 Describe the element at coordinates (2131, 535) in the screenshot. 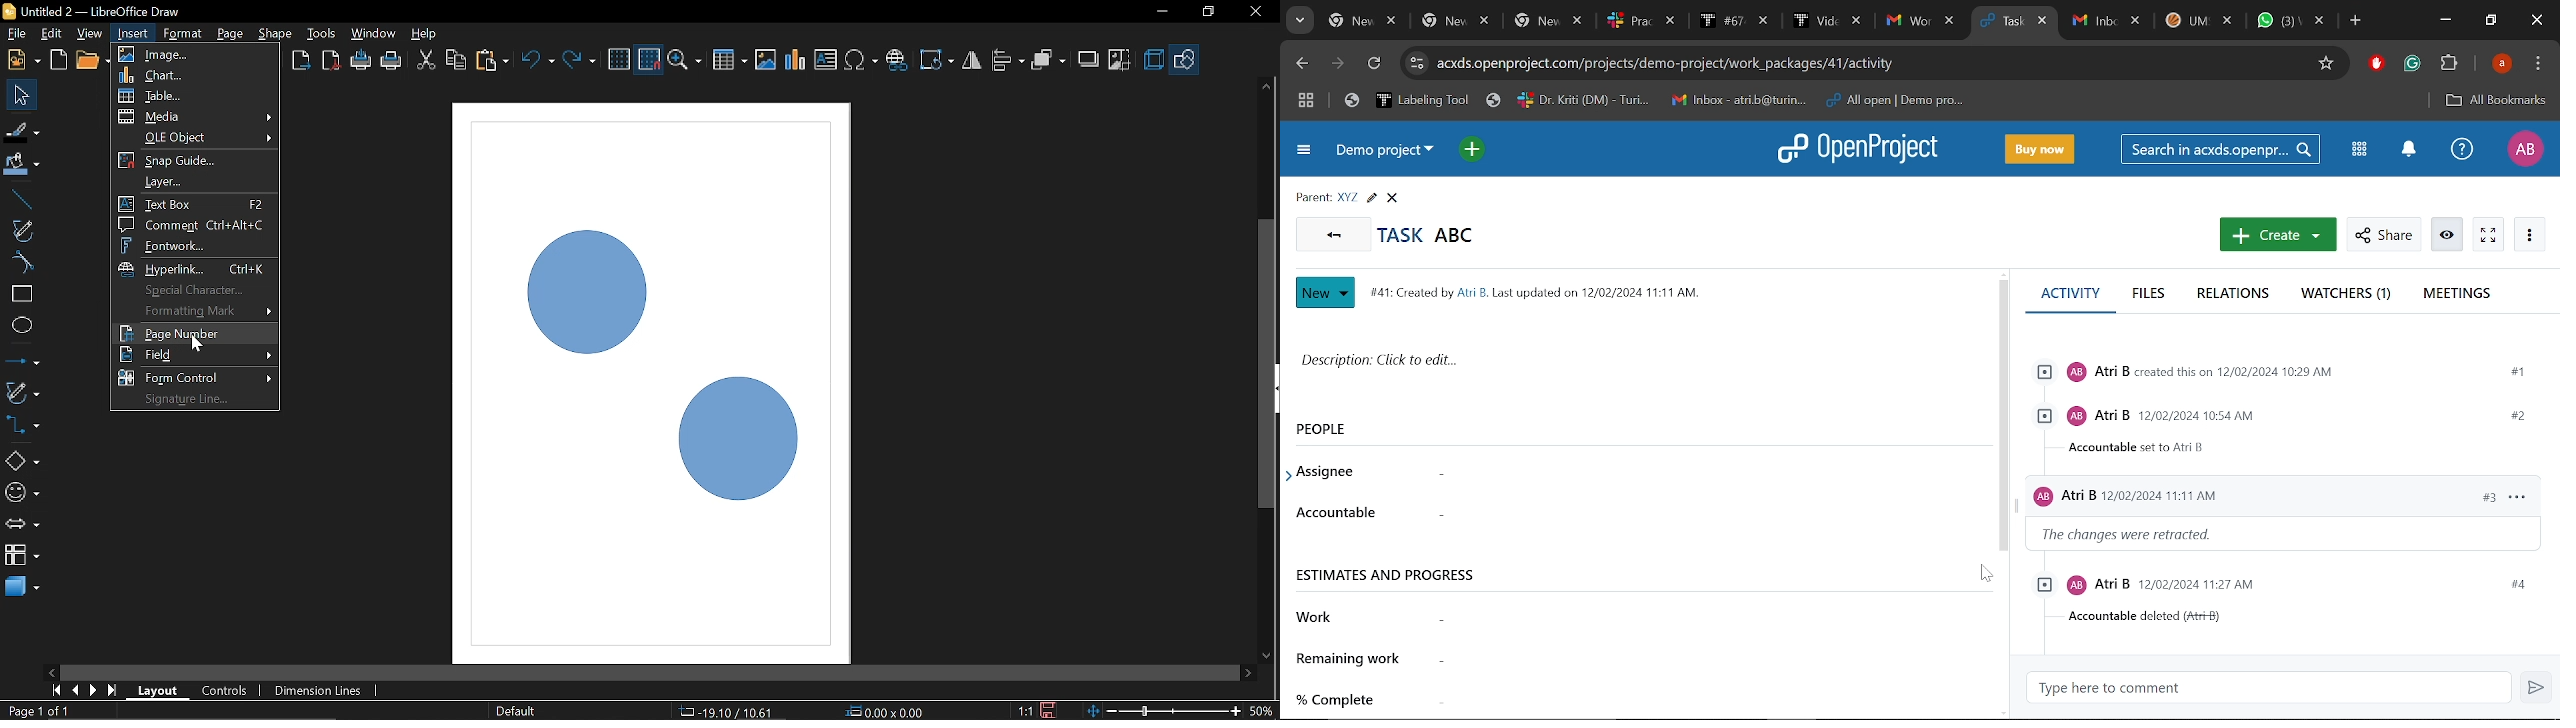

I see `The changes were retracted.` at that location.